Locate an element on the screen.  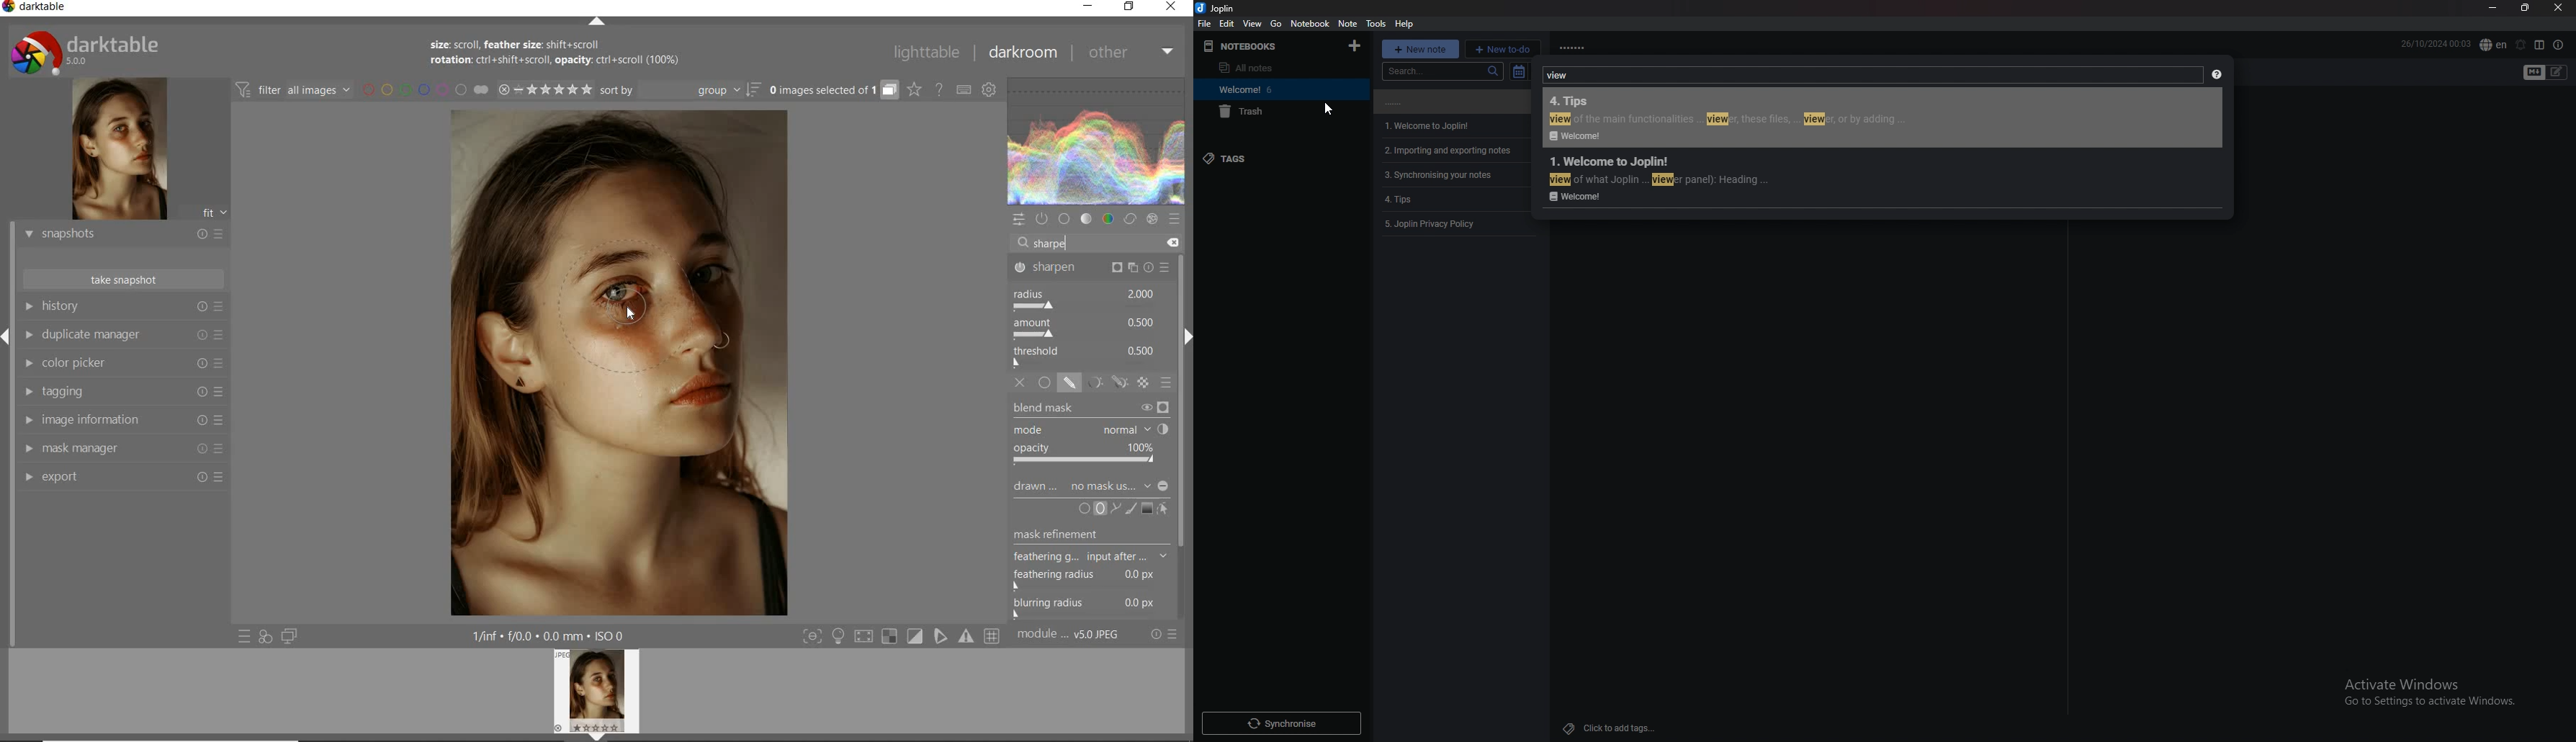
color is located at coordinates (1109, 220).